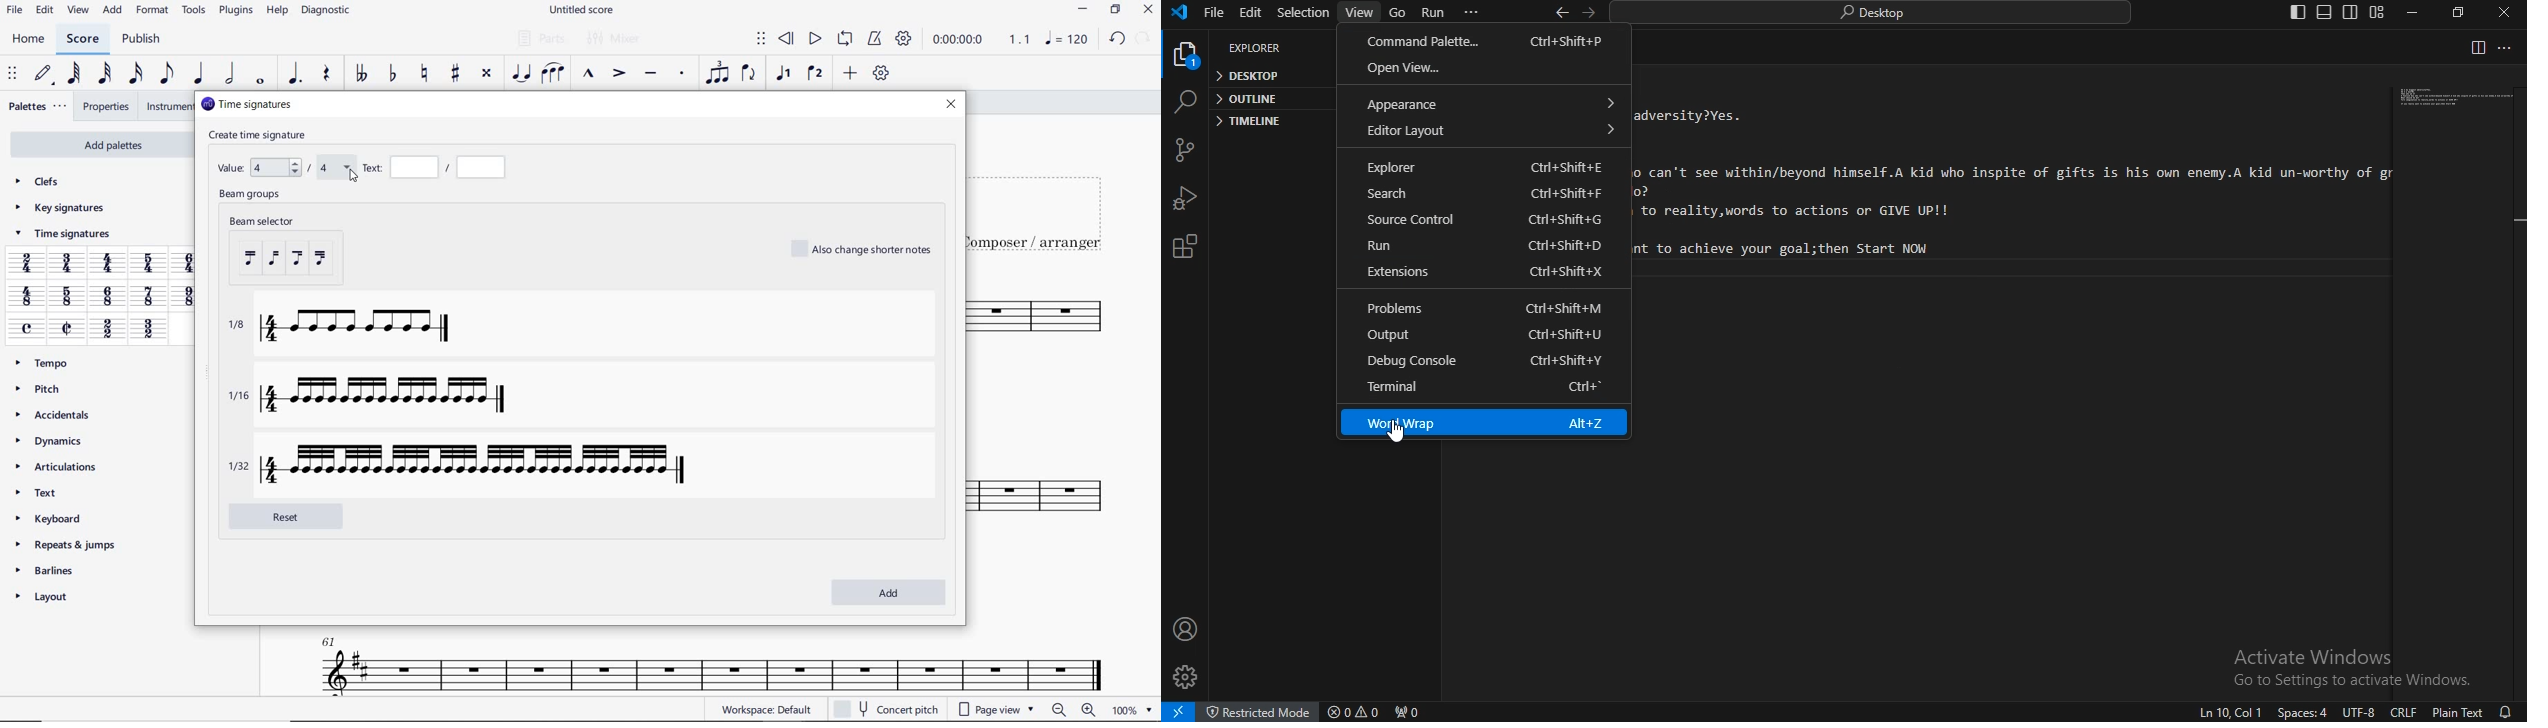 This screenshot has width=2548, height=728. I want to click on 2/2, so click(107, 330).